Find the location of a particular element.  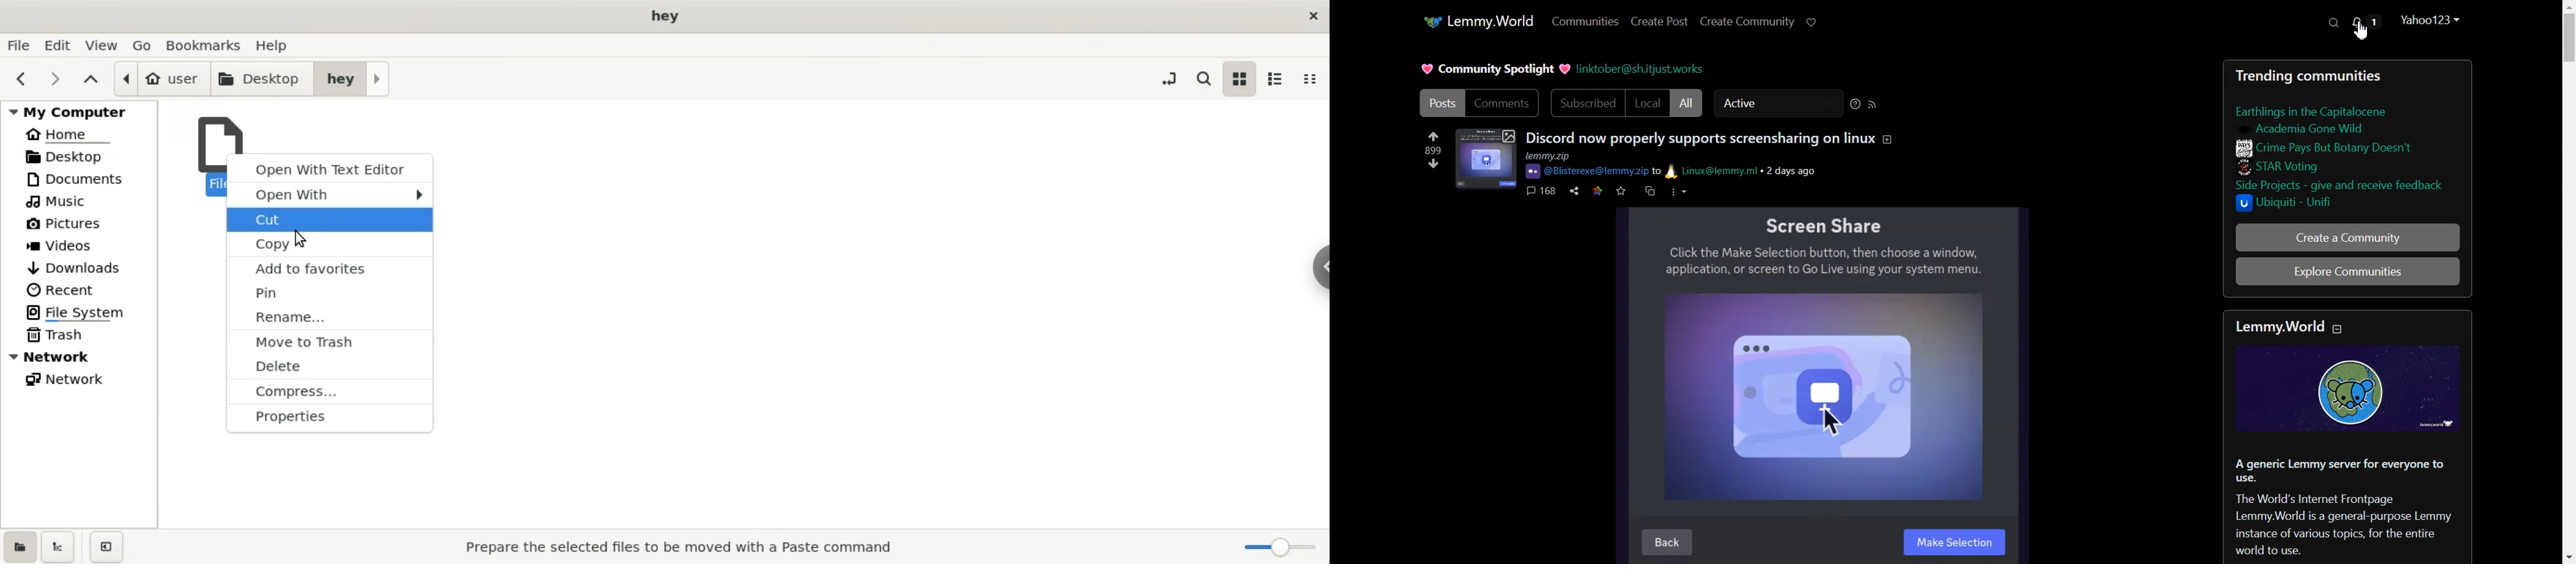

next is located at coordinates (55, 80).